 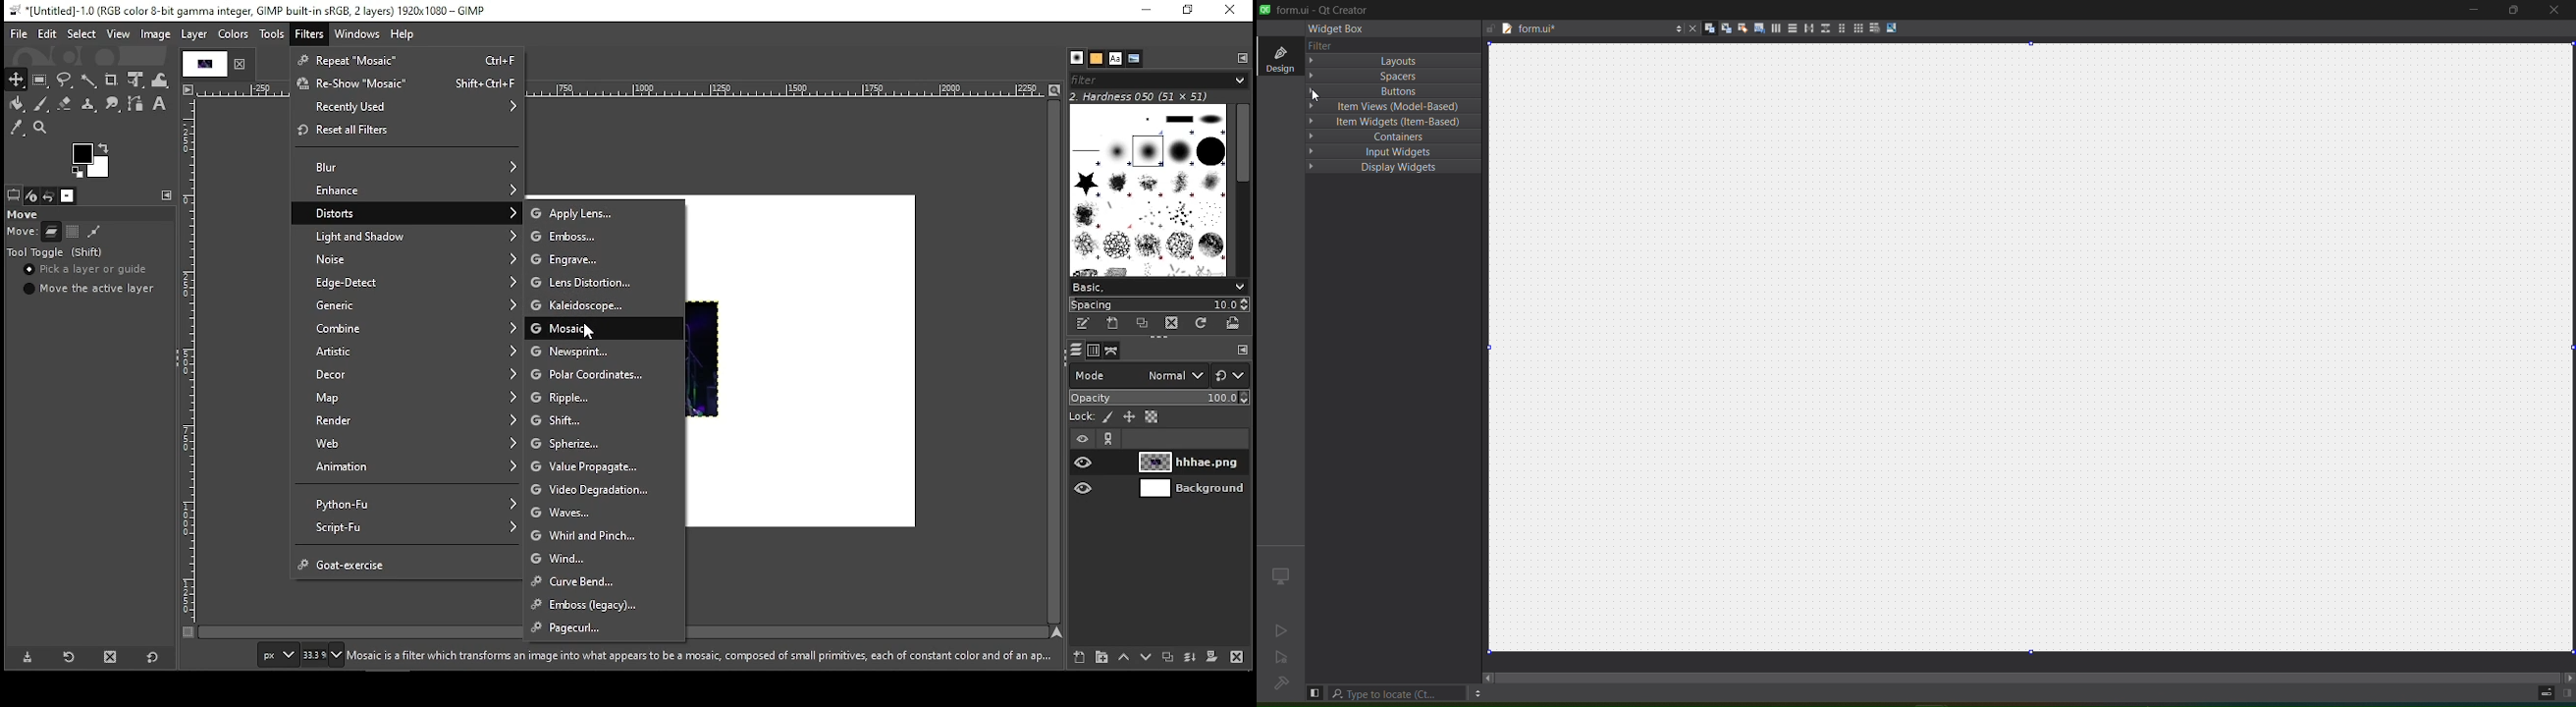 I want to click on move right, so click(x=2568, y=675).